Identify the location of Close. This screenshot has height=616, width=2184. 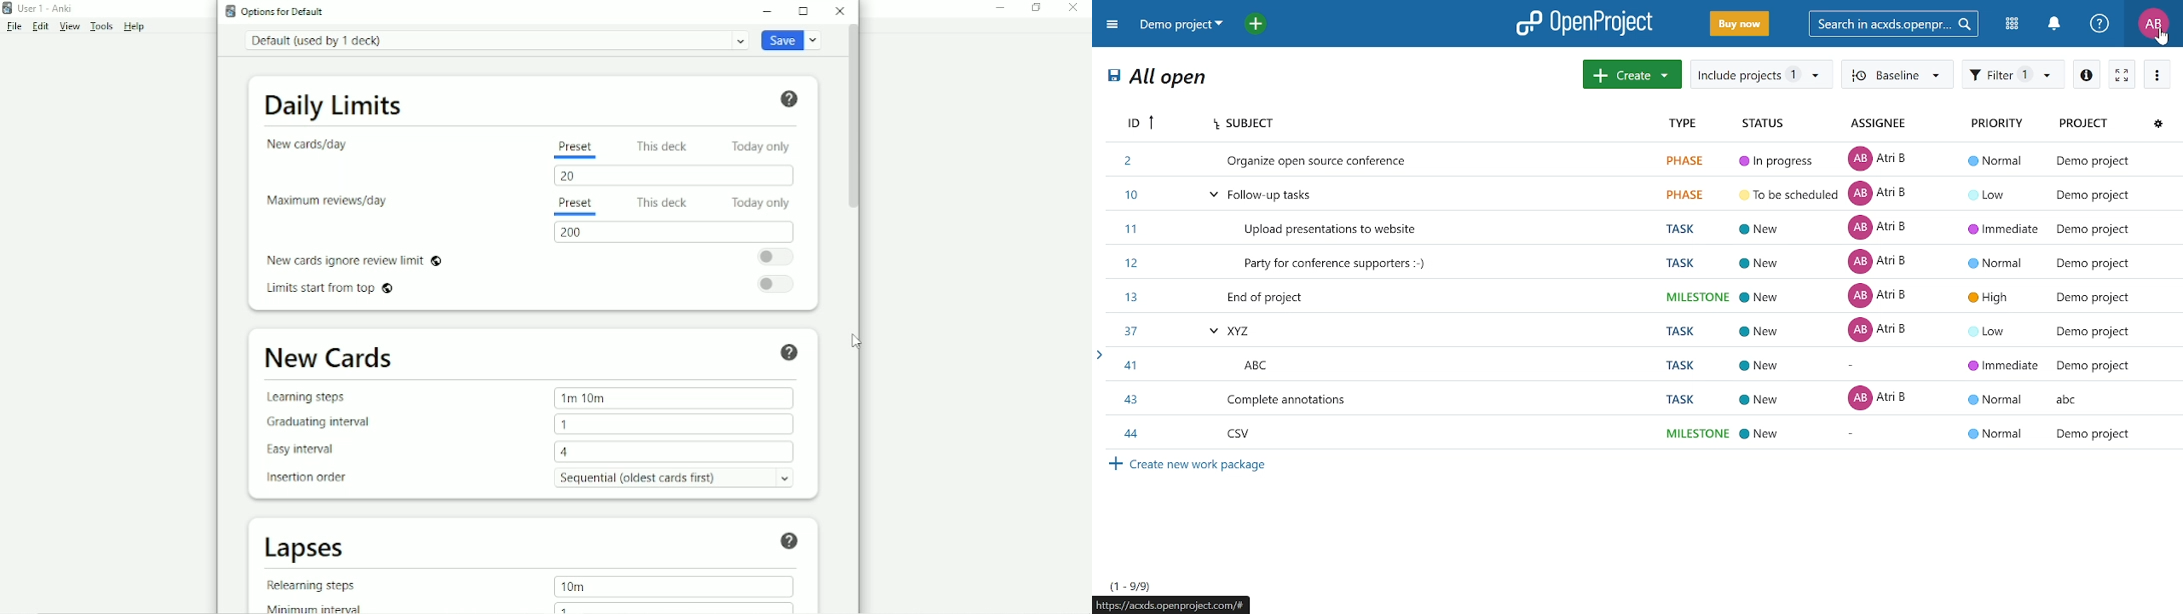
(840, 11).